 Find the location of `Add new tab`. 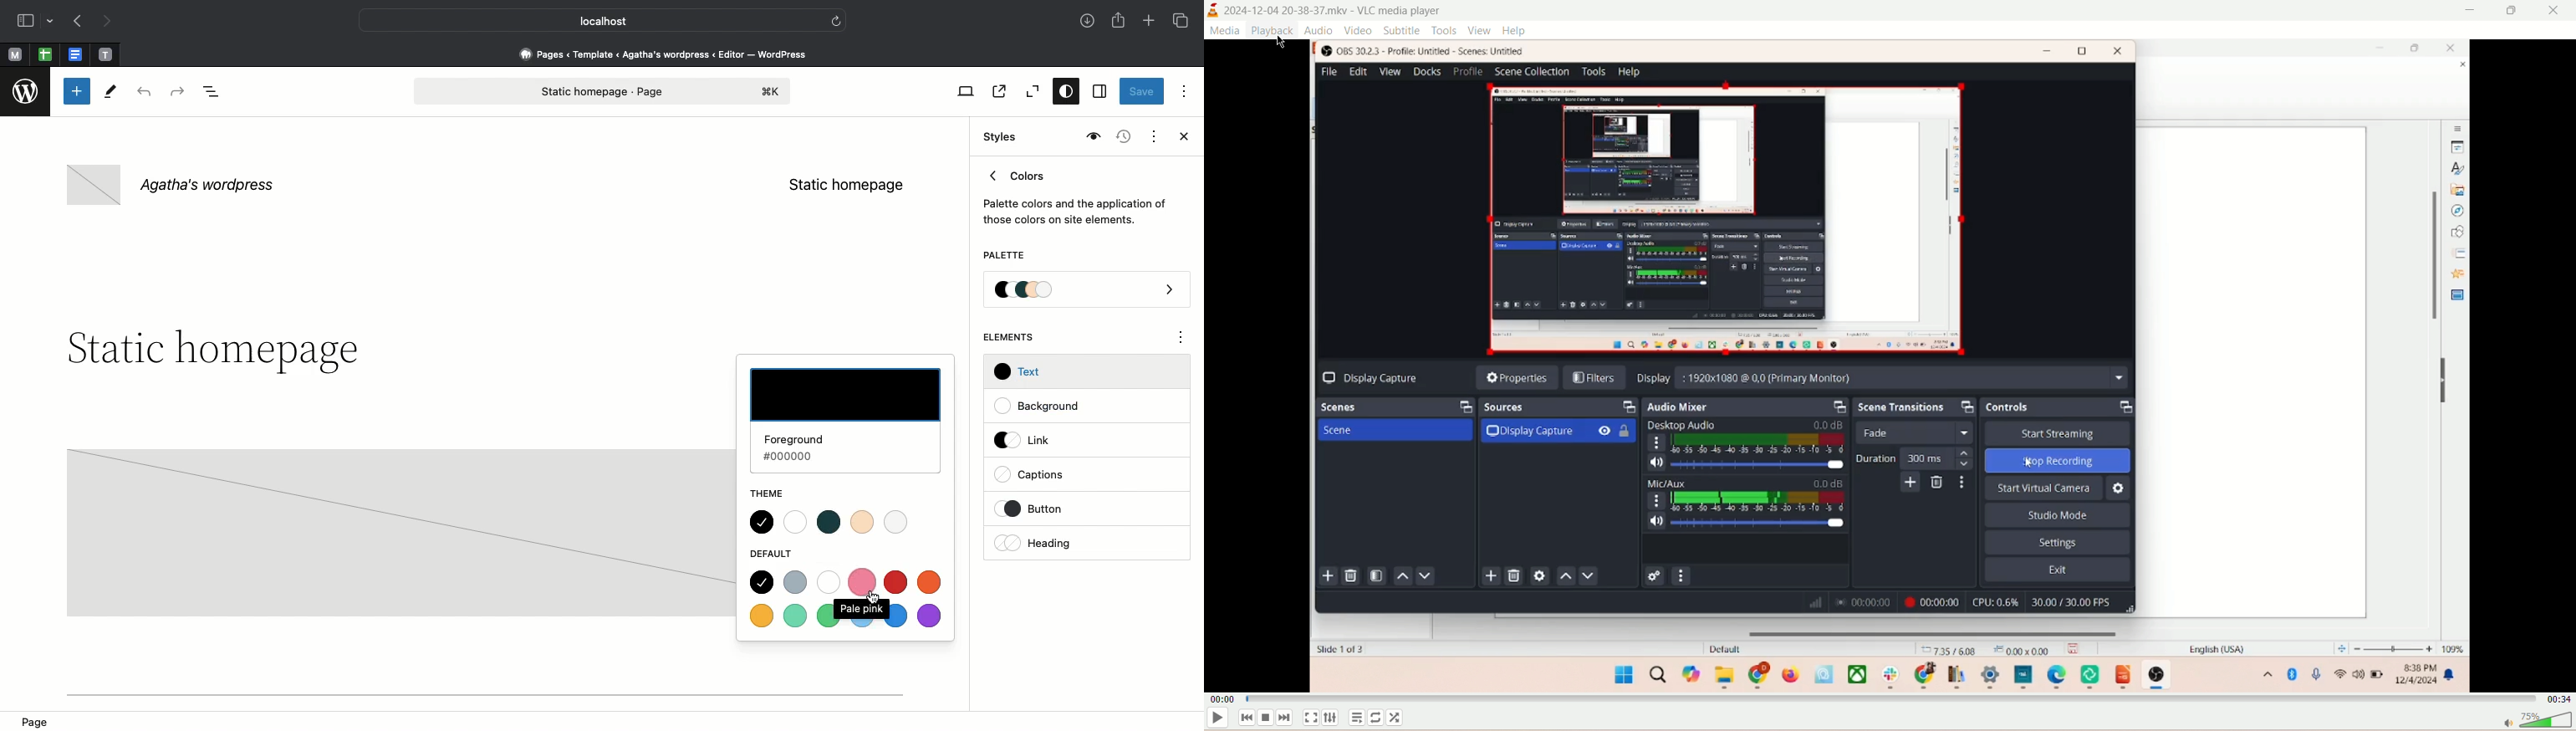

Add new tab is located at coordinates (1150, 23).